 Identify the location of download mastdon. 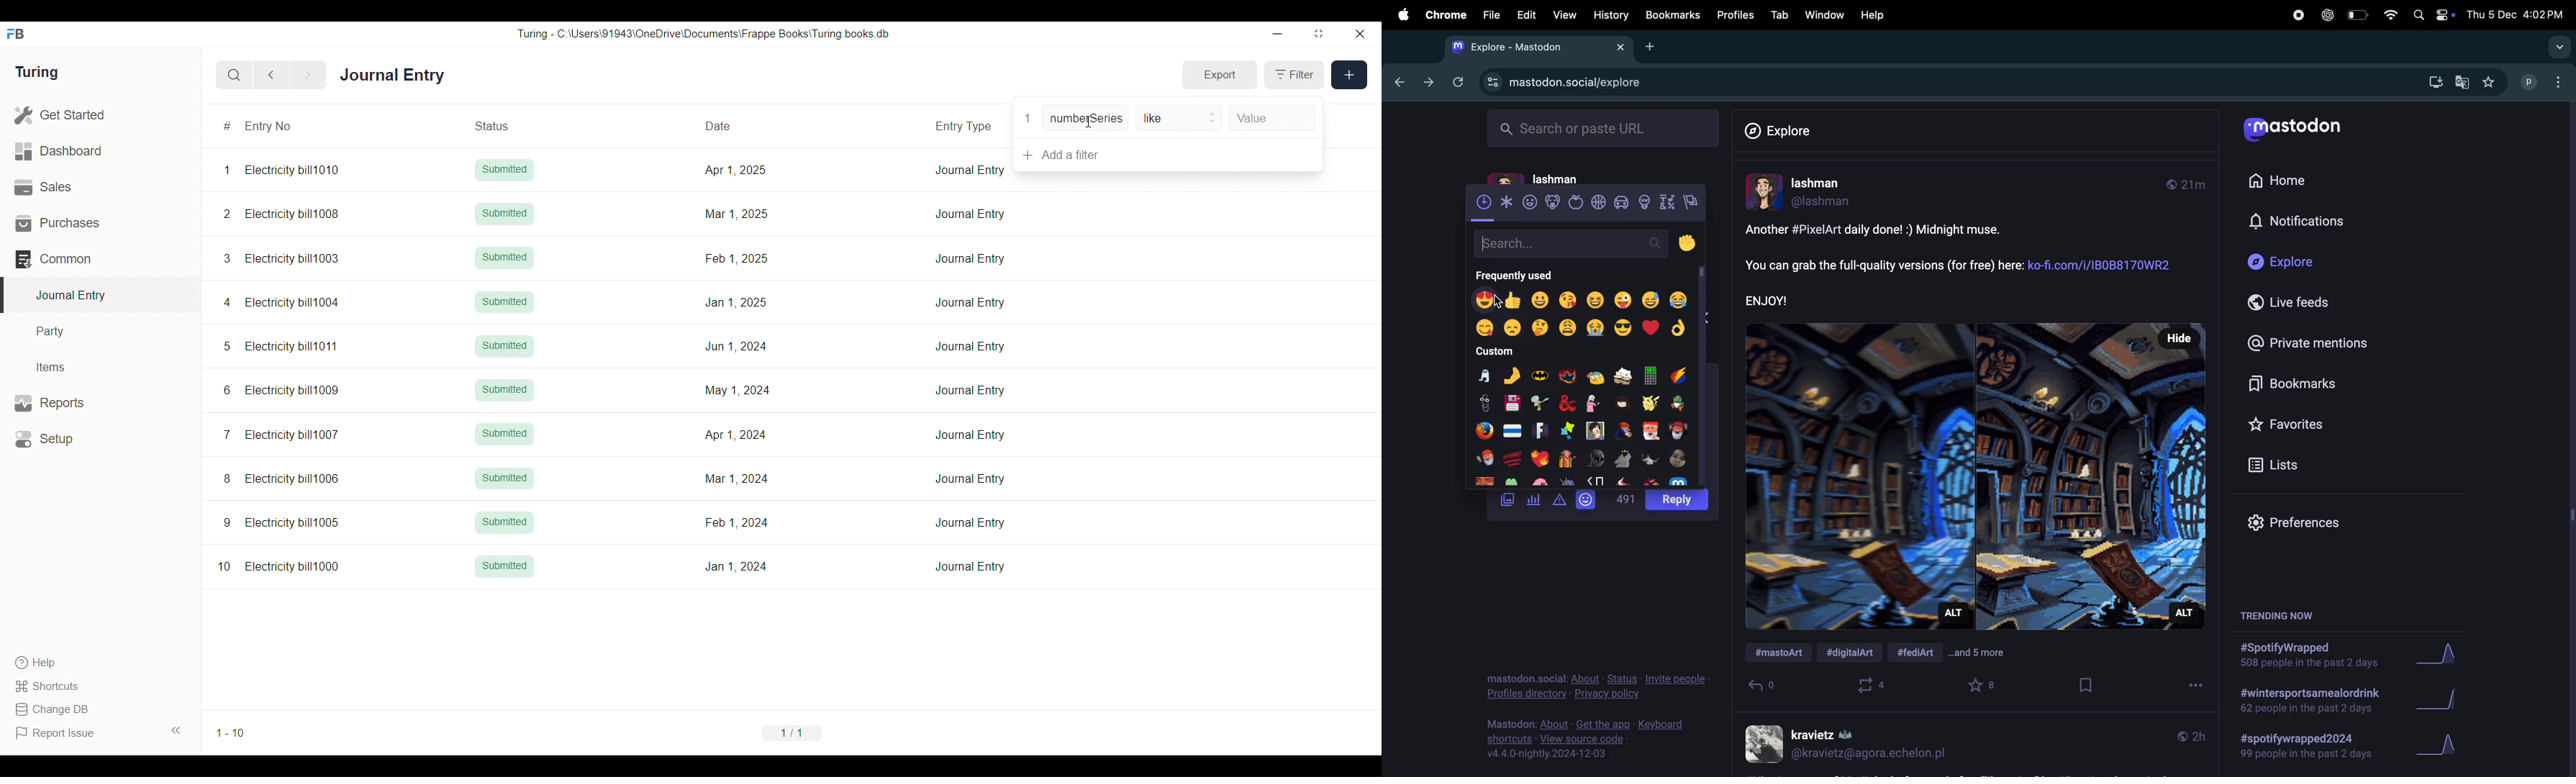
(2434, 80).